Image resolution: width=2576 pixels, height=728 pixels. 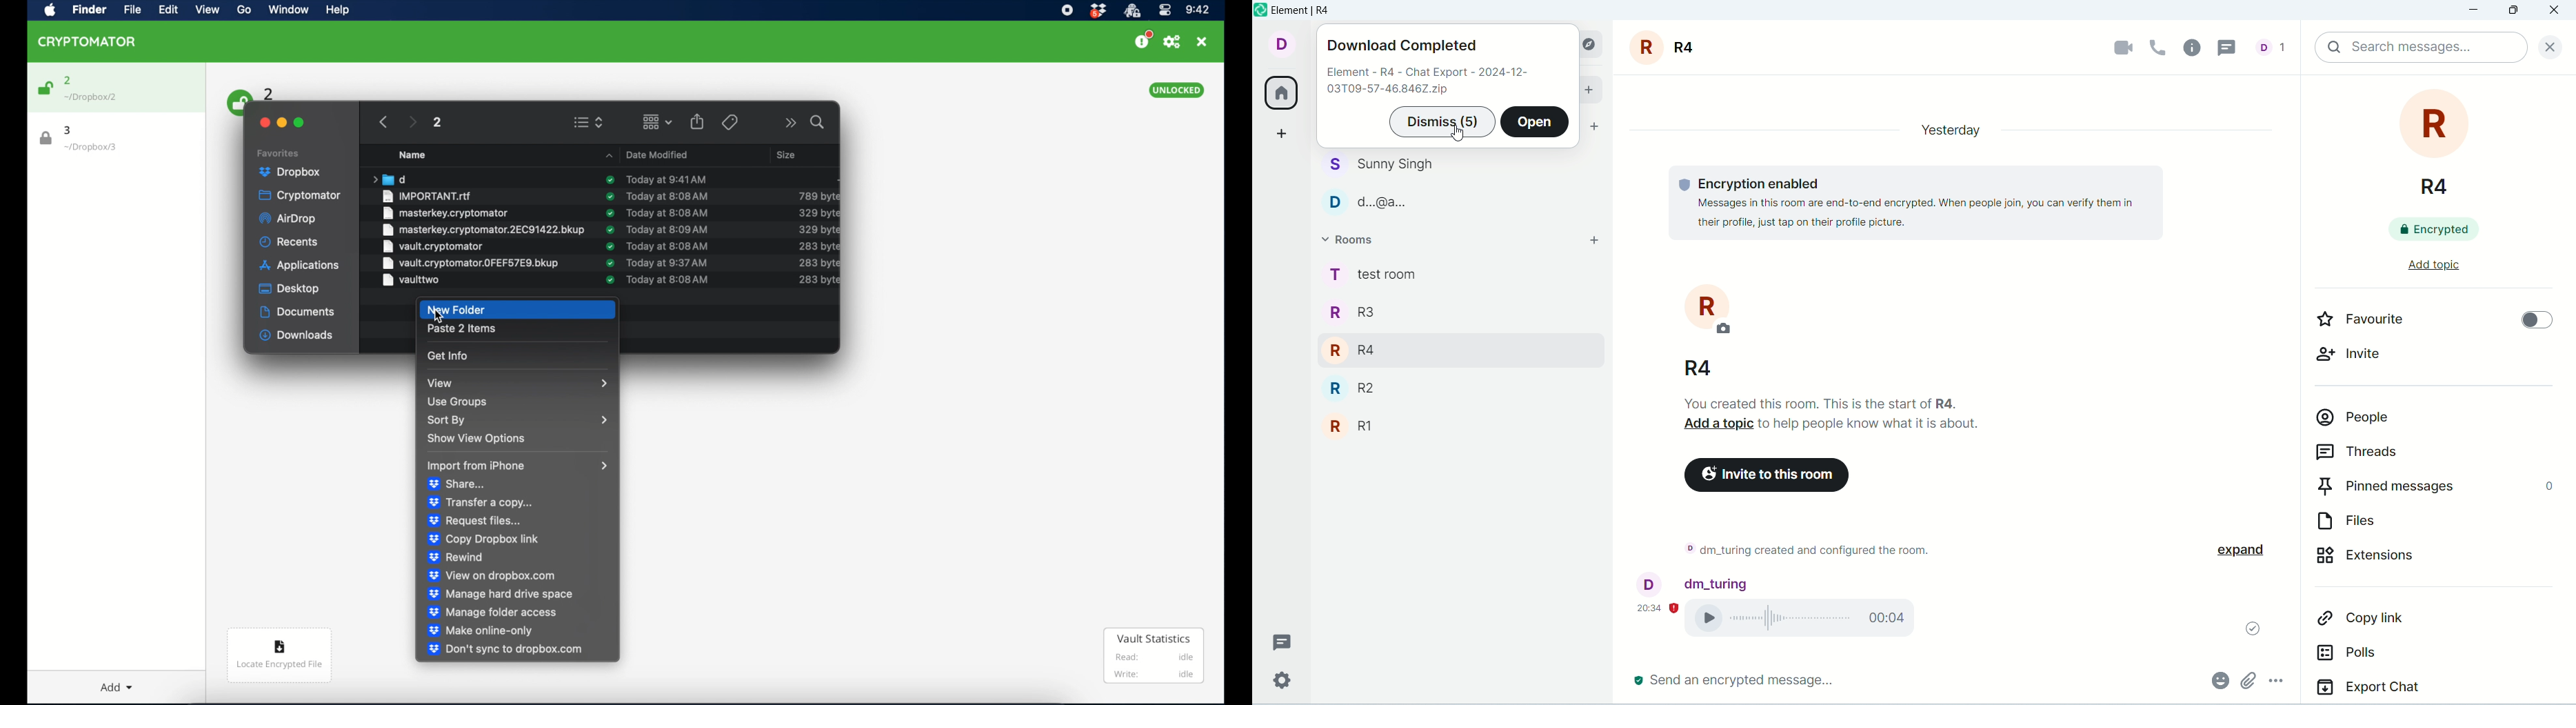 What do you see at coordinates (412, 280) in the screenshot?
I see `vault two` at bounding box center [412, 280].